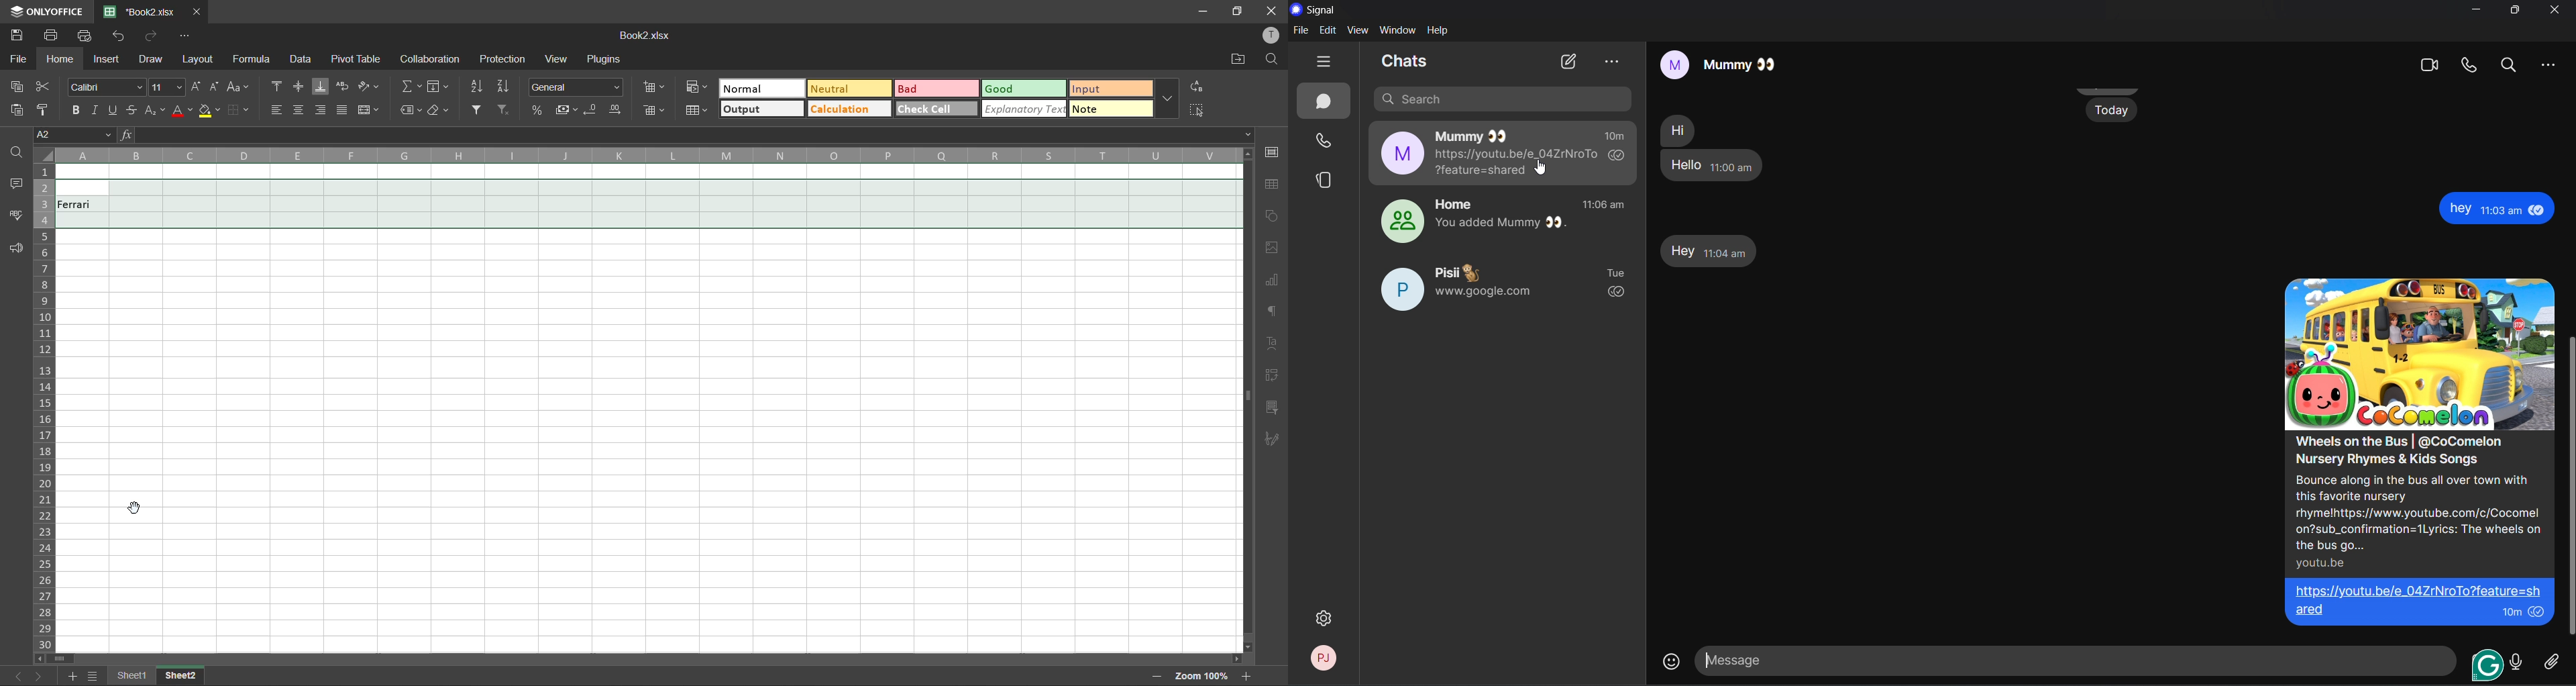  What do you see at coordinates (568, 111) in the screenshot?
I see `accounting` at bounding box center [568, 111].